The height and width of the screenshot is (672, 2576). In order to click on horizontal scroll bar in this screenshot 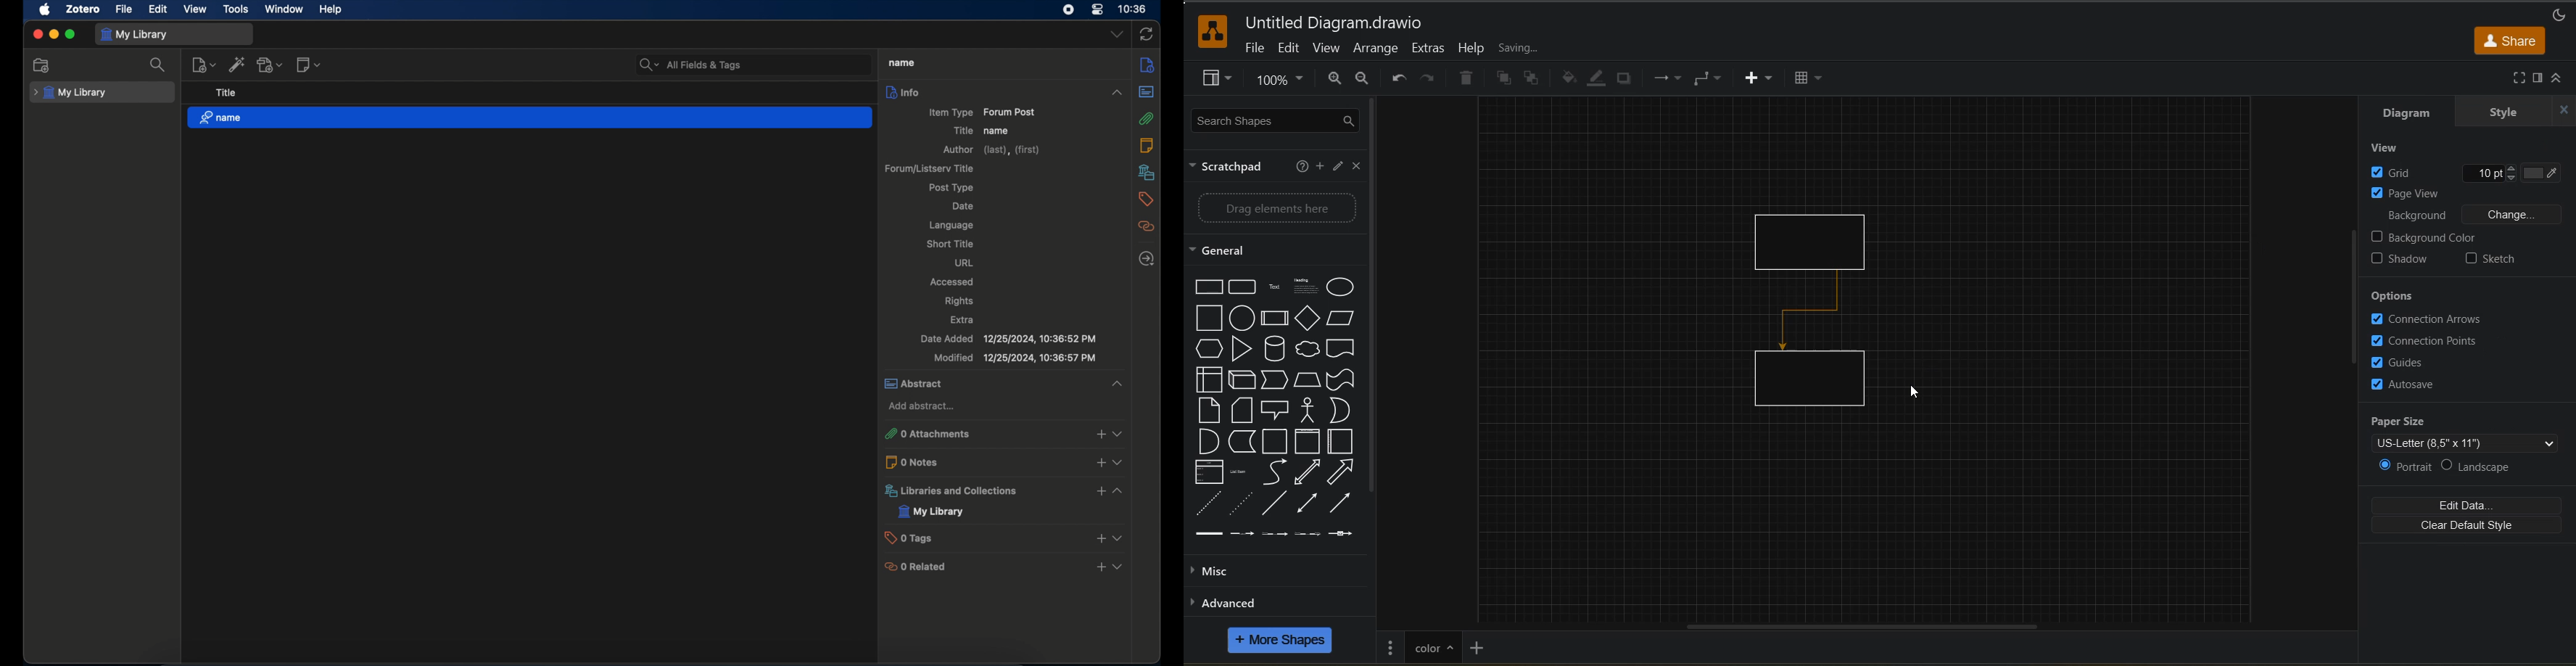, I will do `click(1857, 624)`.